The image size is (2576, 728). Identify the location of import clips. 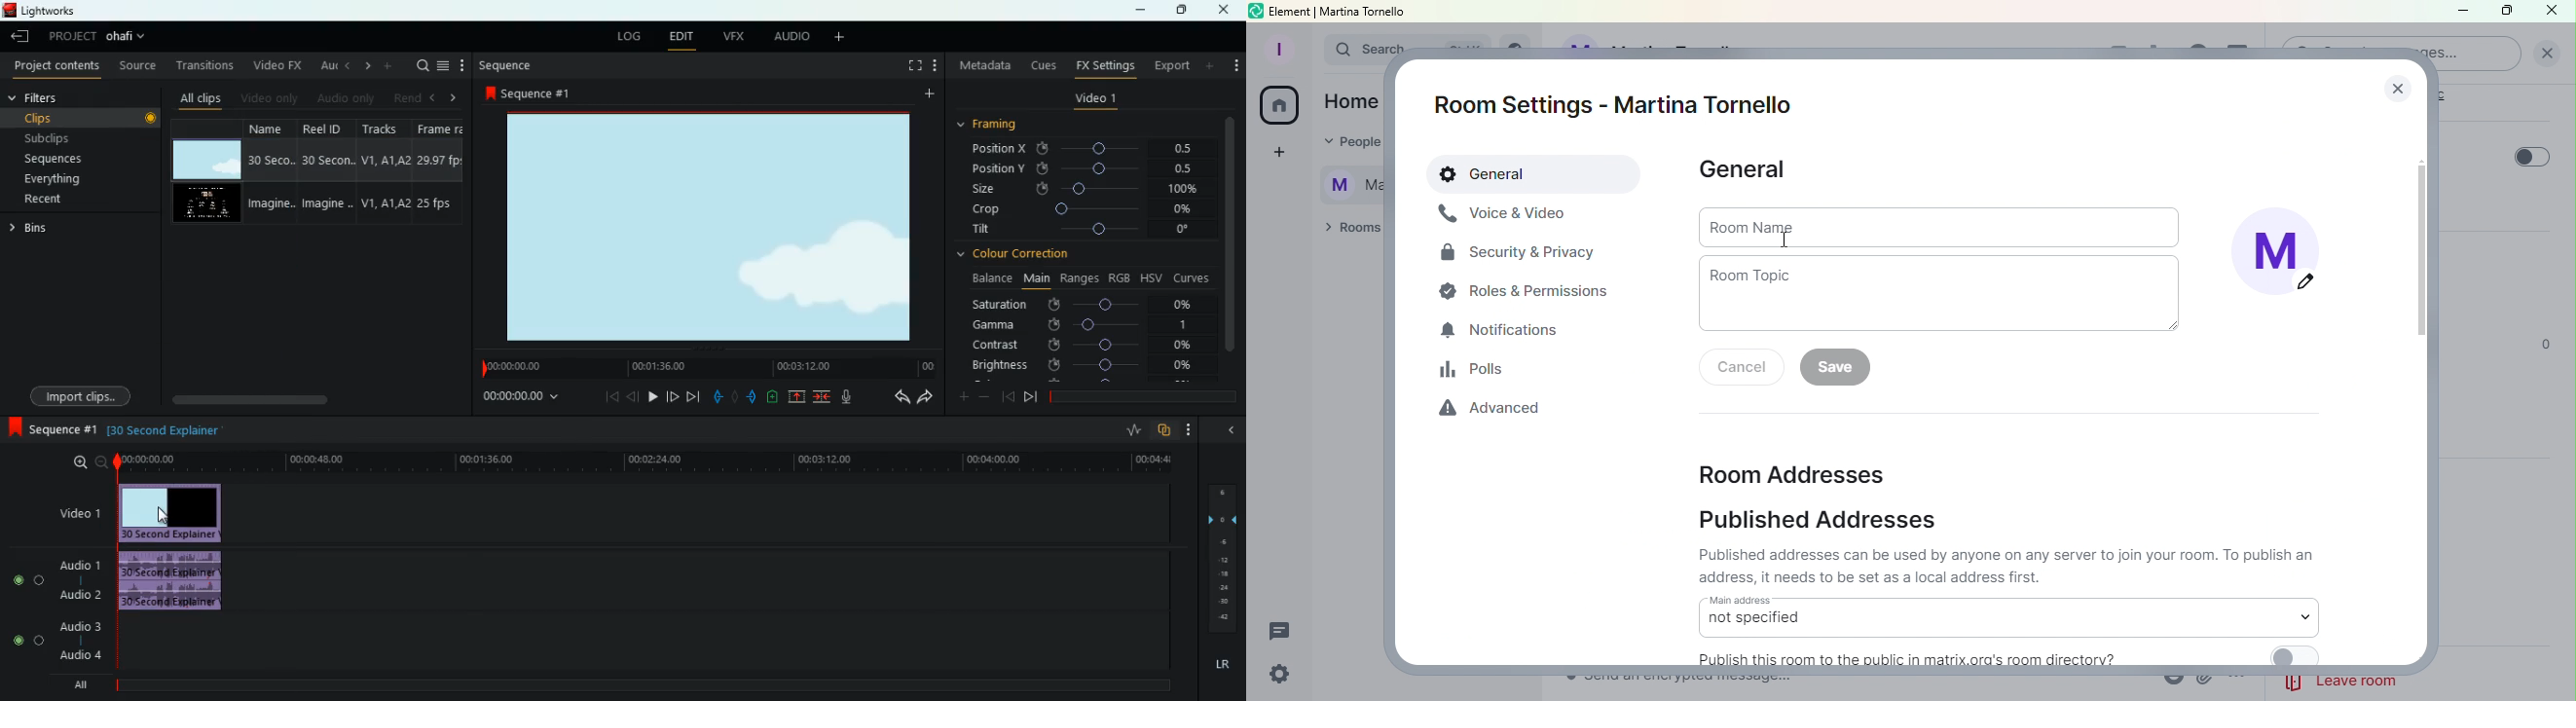
(84, 393).